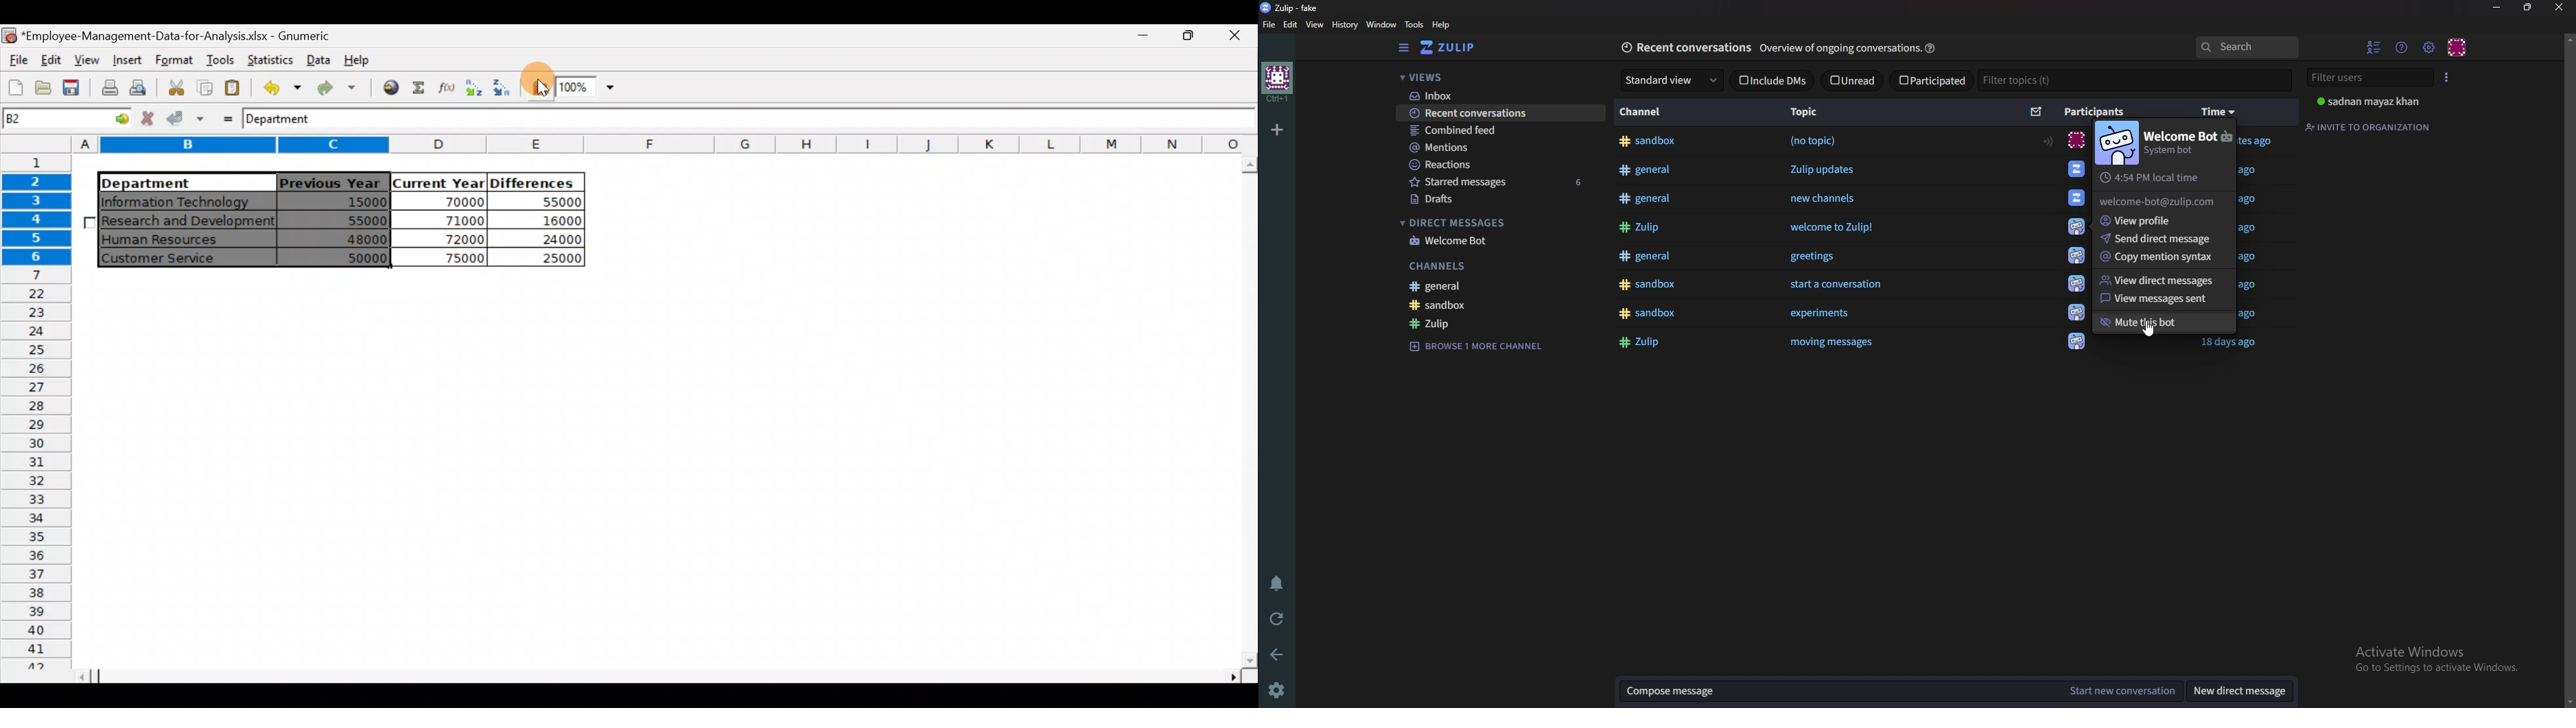  I want to click on Reload, so click(1274, 617).